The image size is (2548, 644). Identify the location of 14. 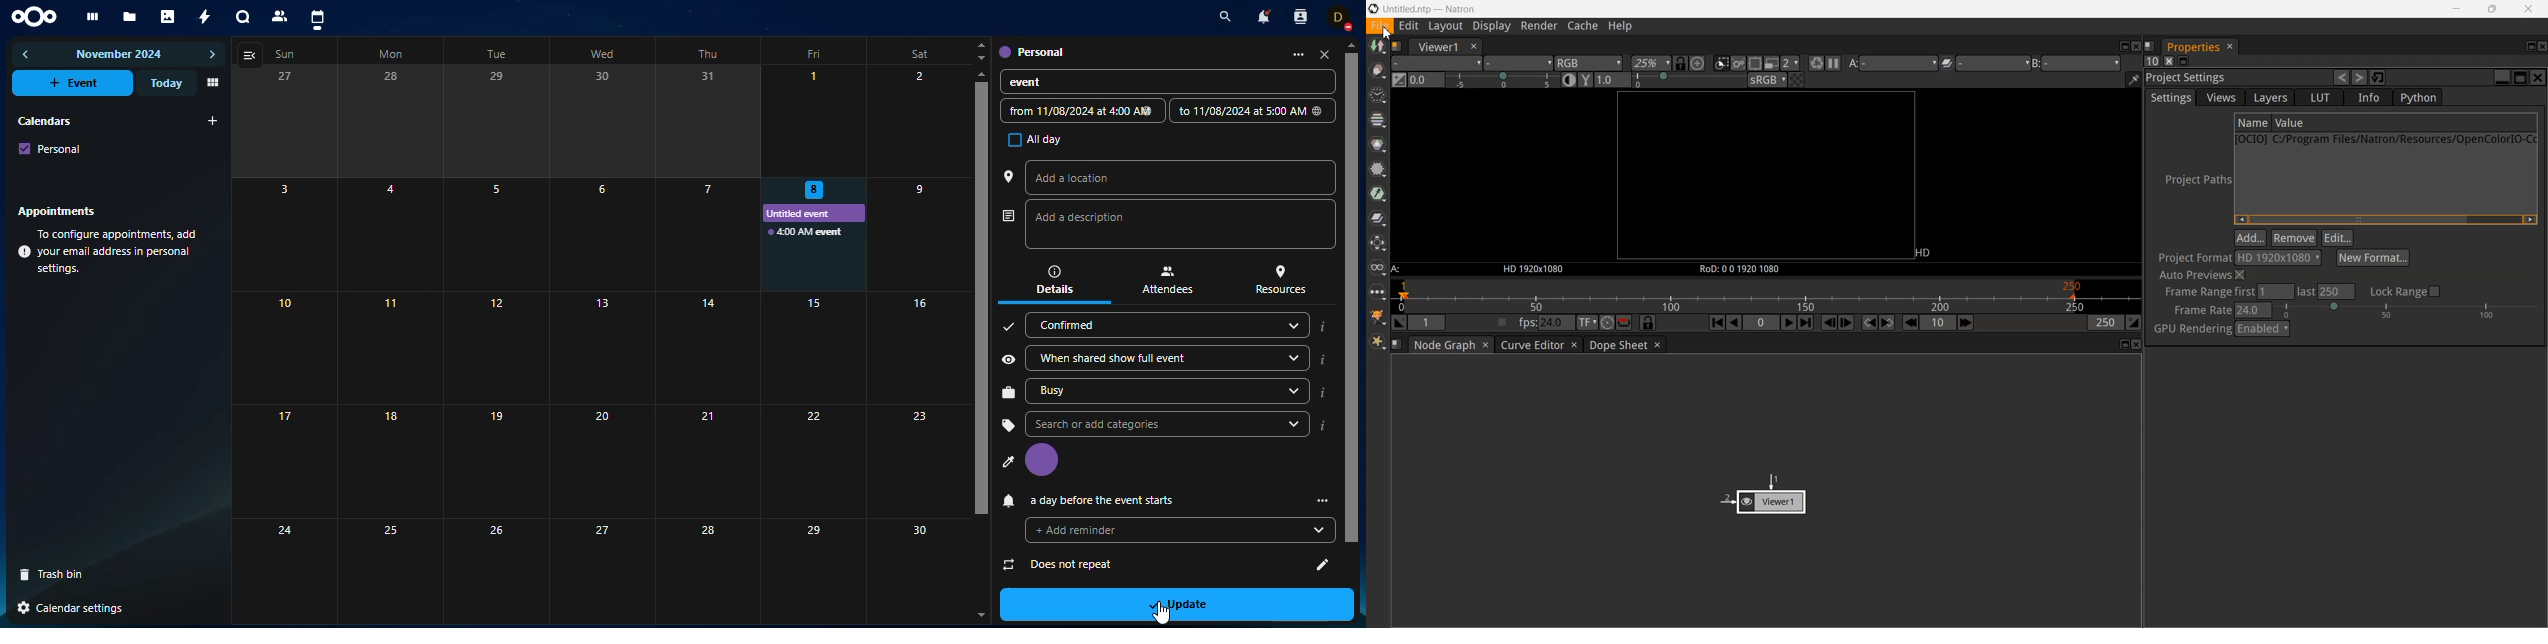
(708, 347).